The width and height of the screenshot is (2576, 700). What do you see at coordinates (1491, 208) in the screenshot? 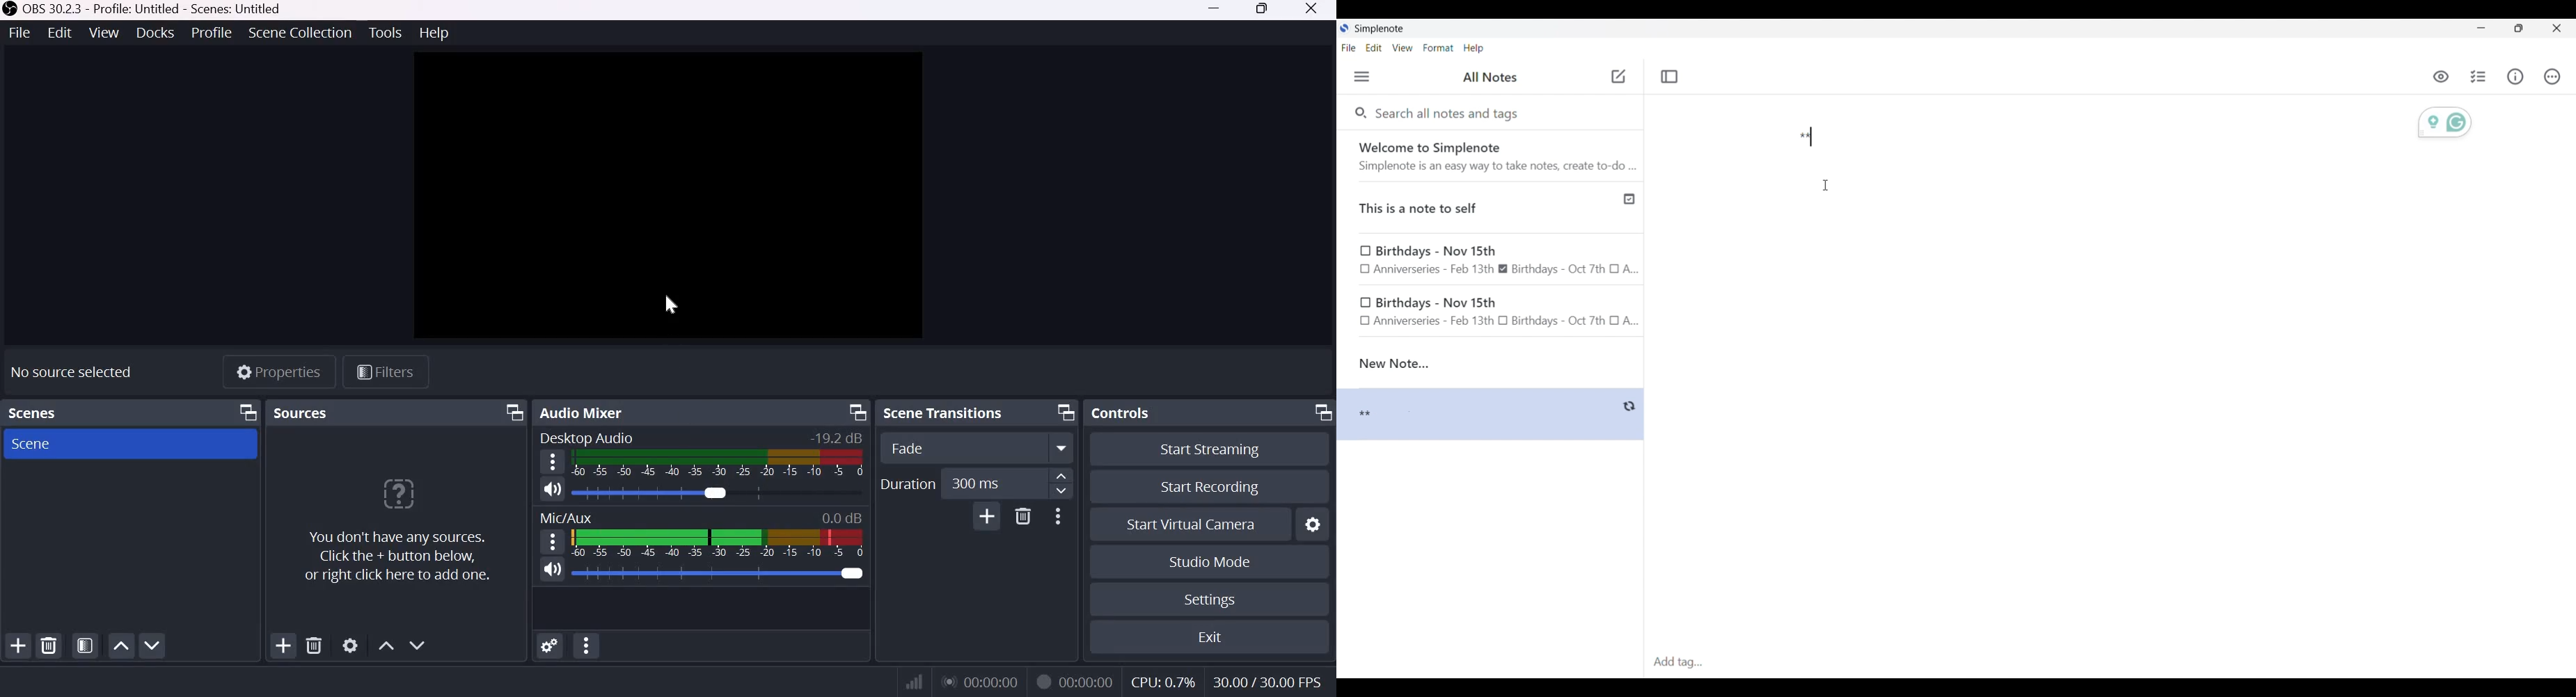
I see `Published note indicated by check icon` at bounding box center [1491, 208].